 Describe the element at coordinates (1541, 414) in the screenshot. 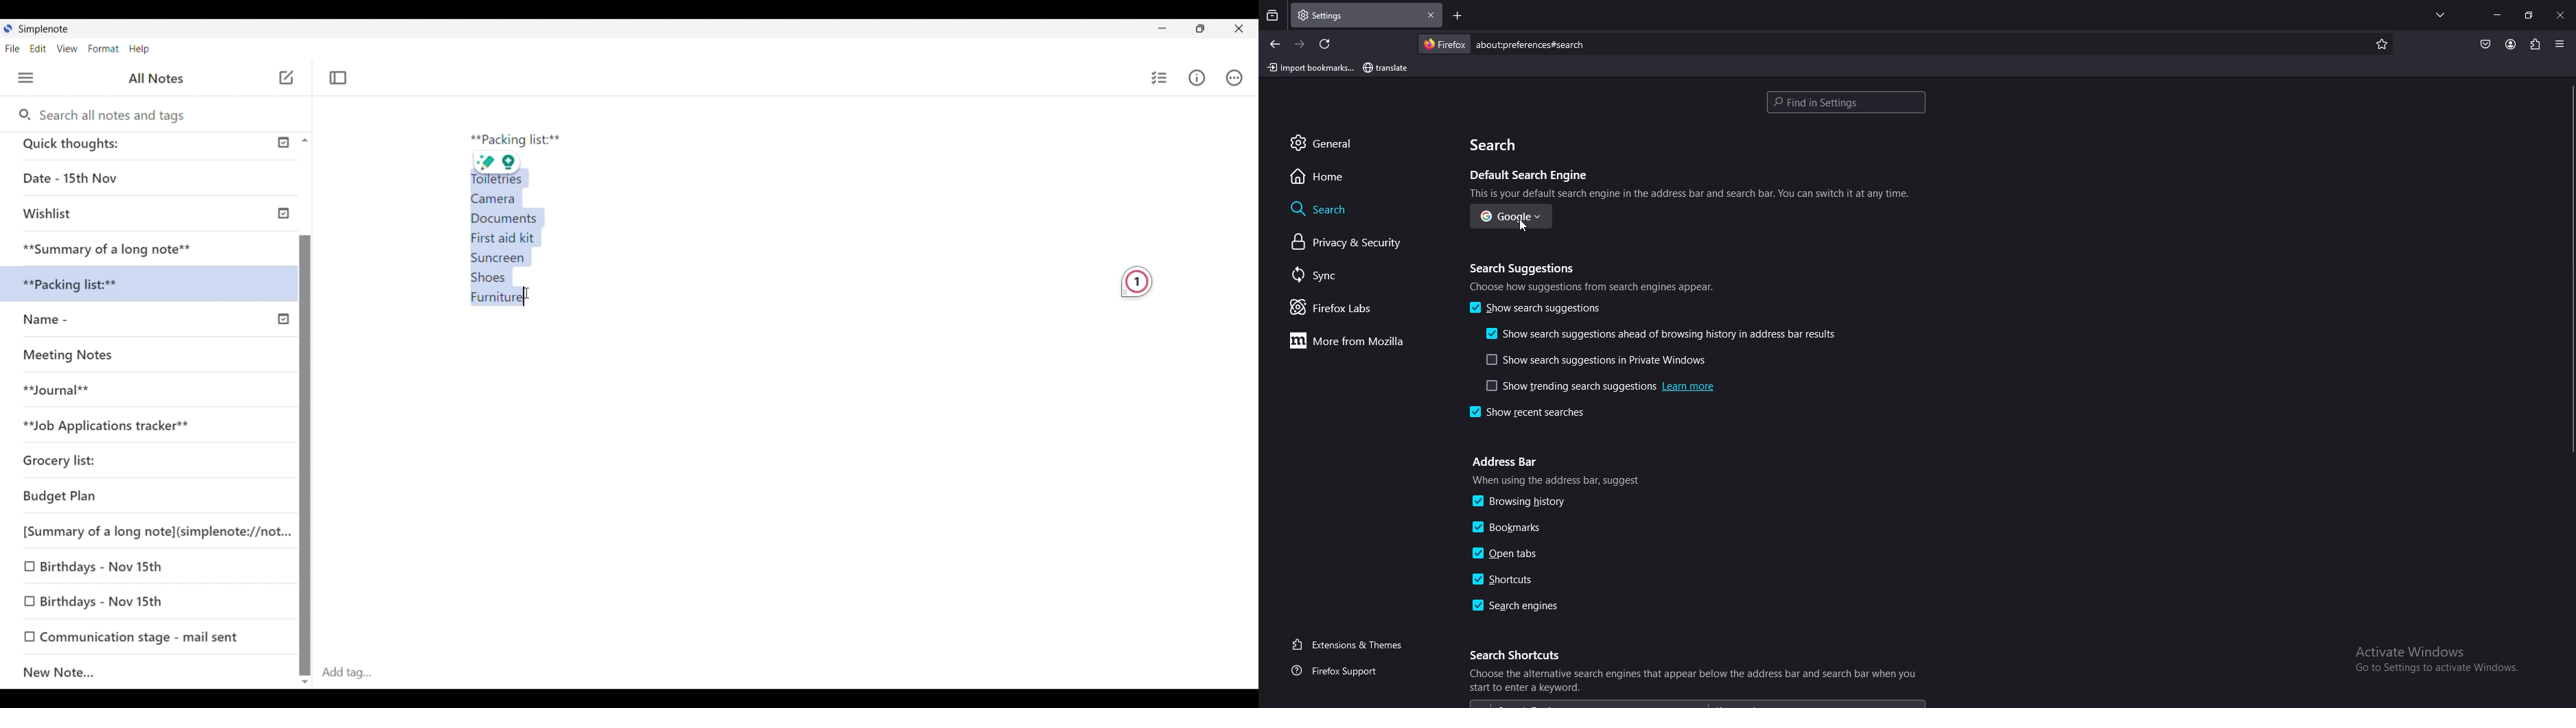

I see `show recent searches` at that location.